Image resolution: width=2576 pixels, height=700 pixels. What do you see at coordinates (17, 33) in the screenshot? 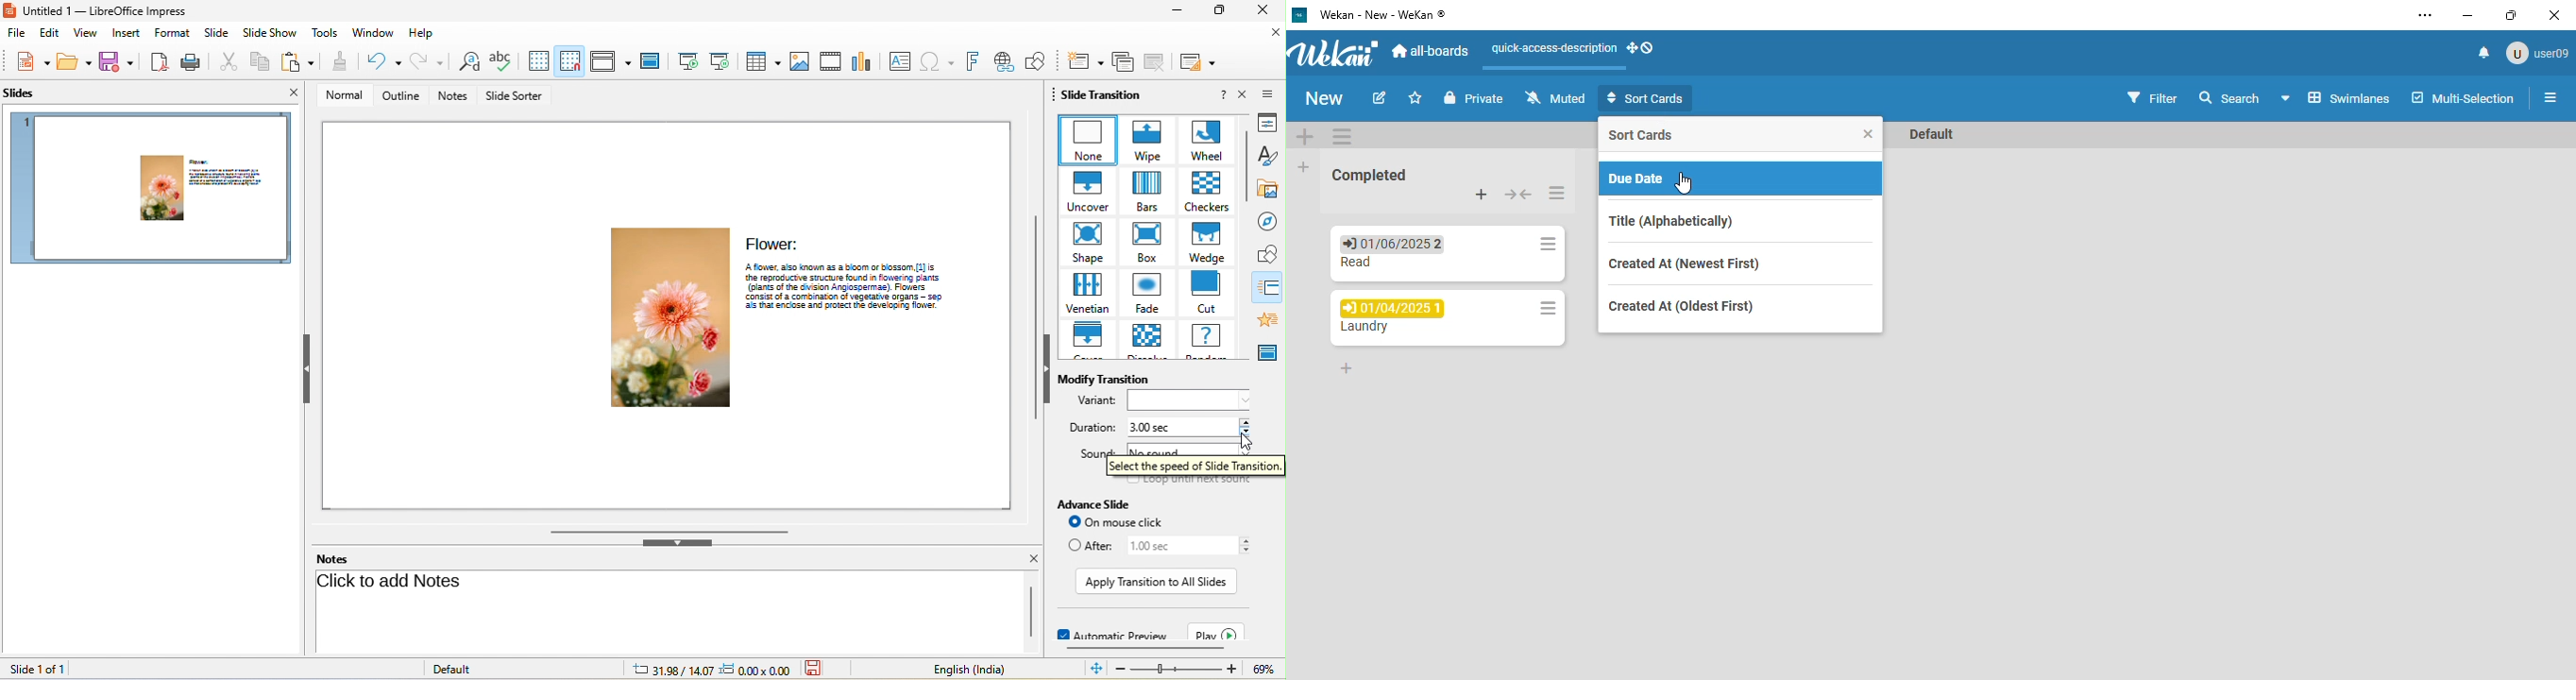
I see `file` at bounding box center [17, 33].